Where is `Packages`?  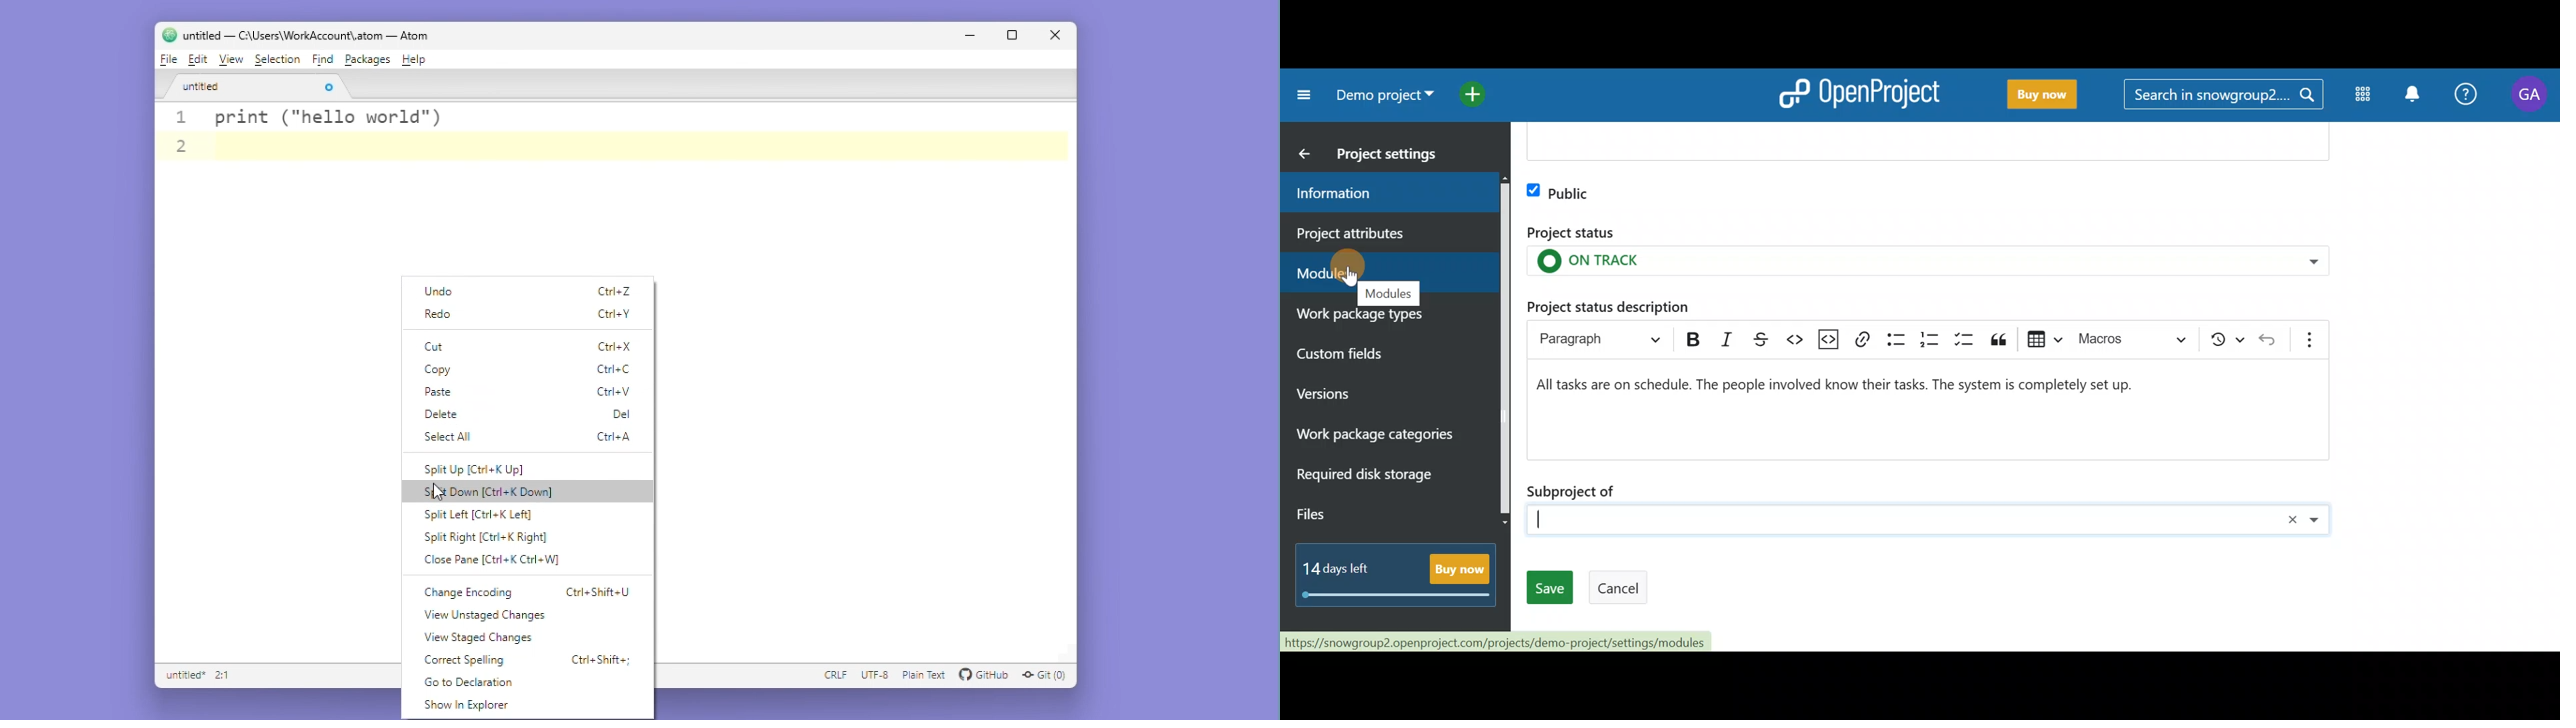 Packages is located at coordinates (368, 58).